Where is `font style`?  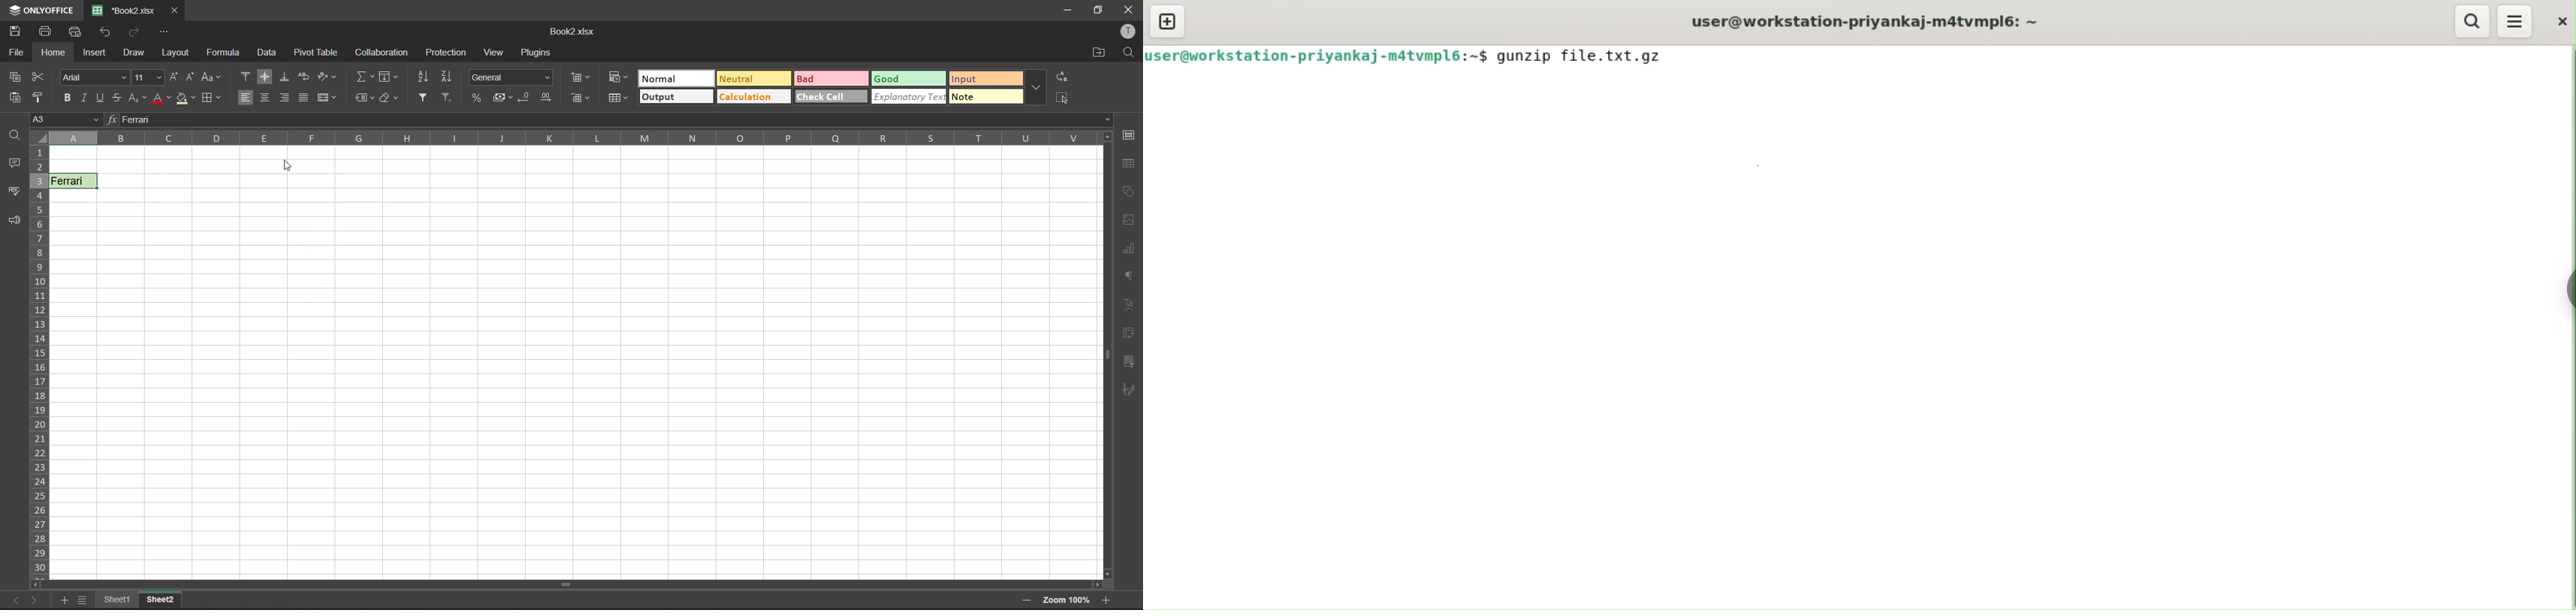 font style is located at coordinates (94, 77).